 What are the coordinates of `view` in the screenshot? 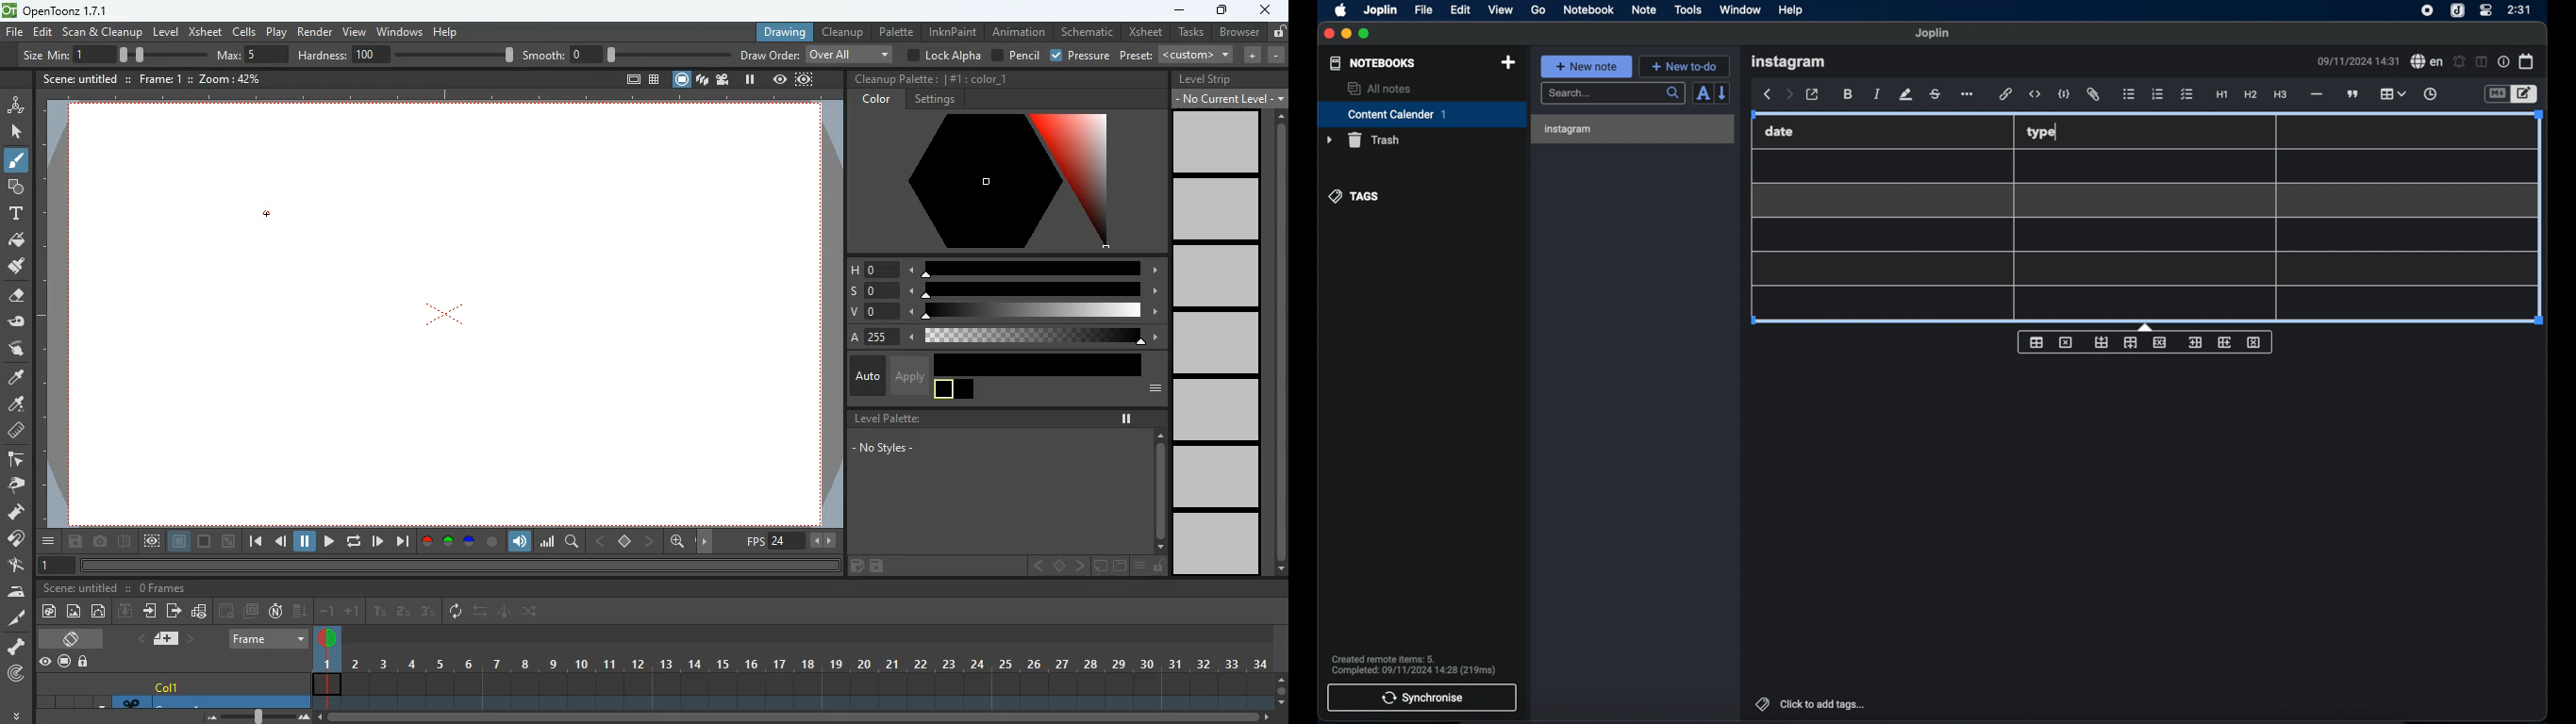 It's located at (780, 79).